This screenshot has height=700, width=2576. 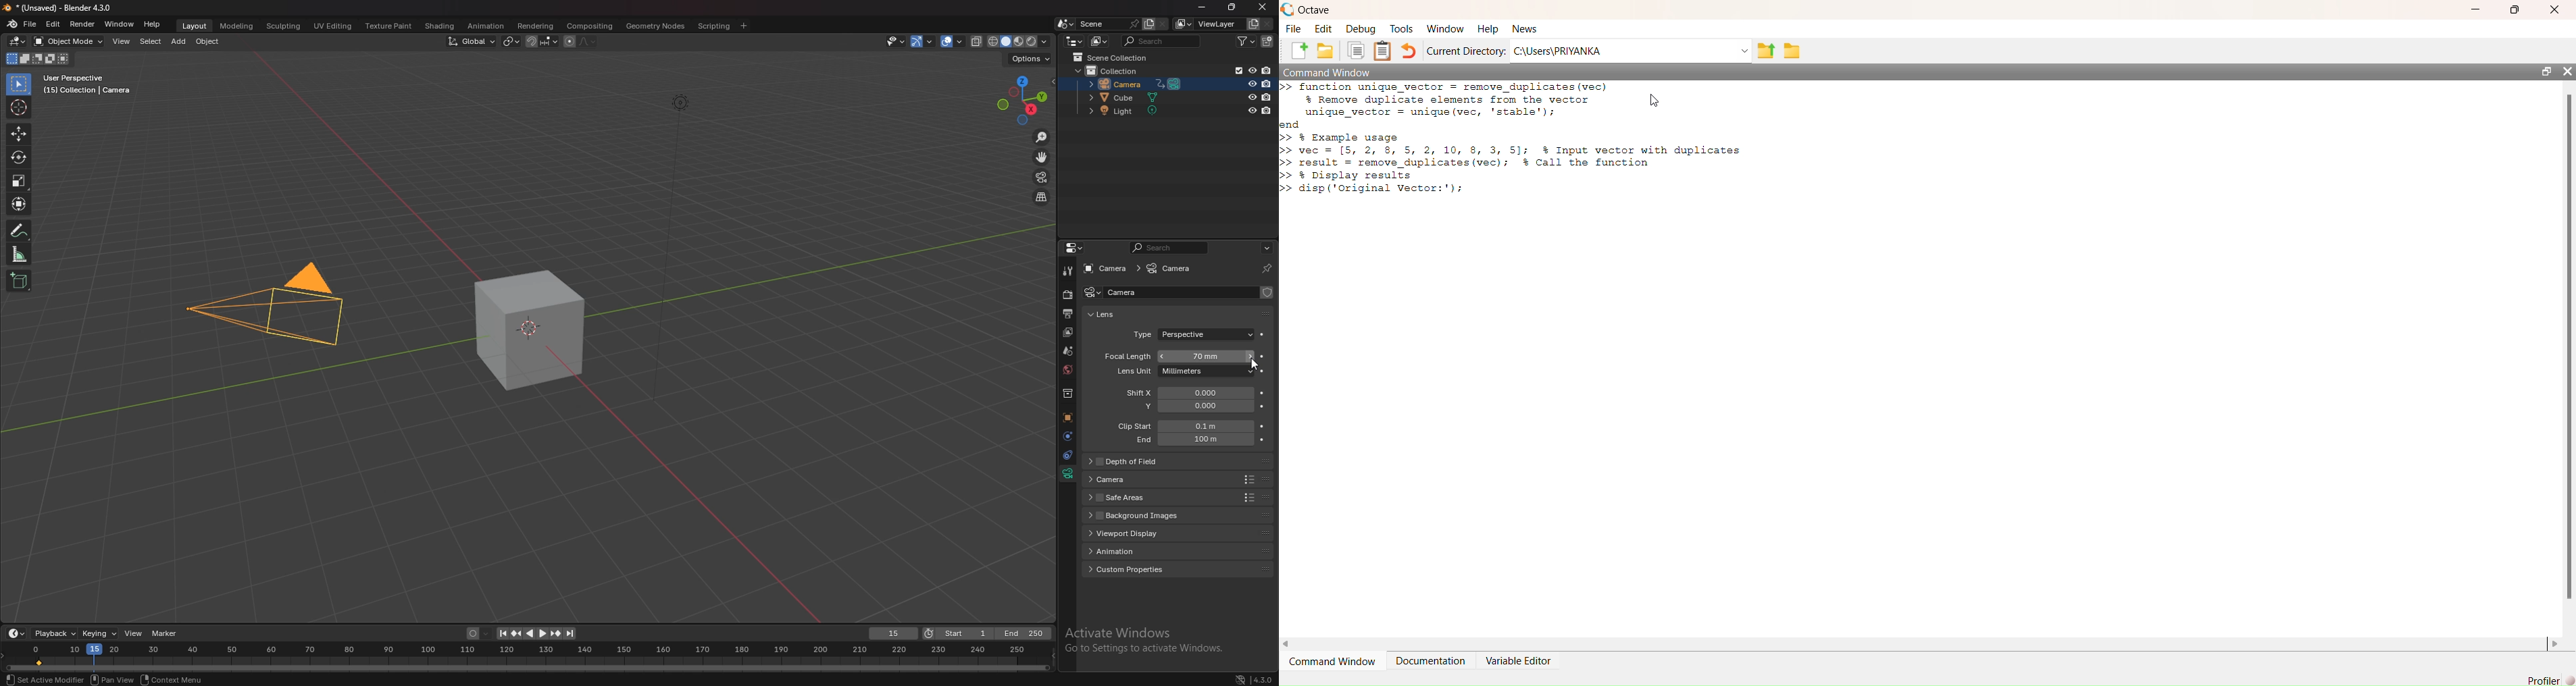 I want to click on annotate, so click(x=20, y=230).